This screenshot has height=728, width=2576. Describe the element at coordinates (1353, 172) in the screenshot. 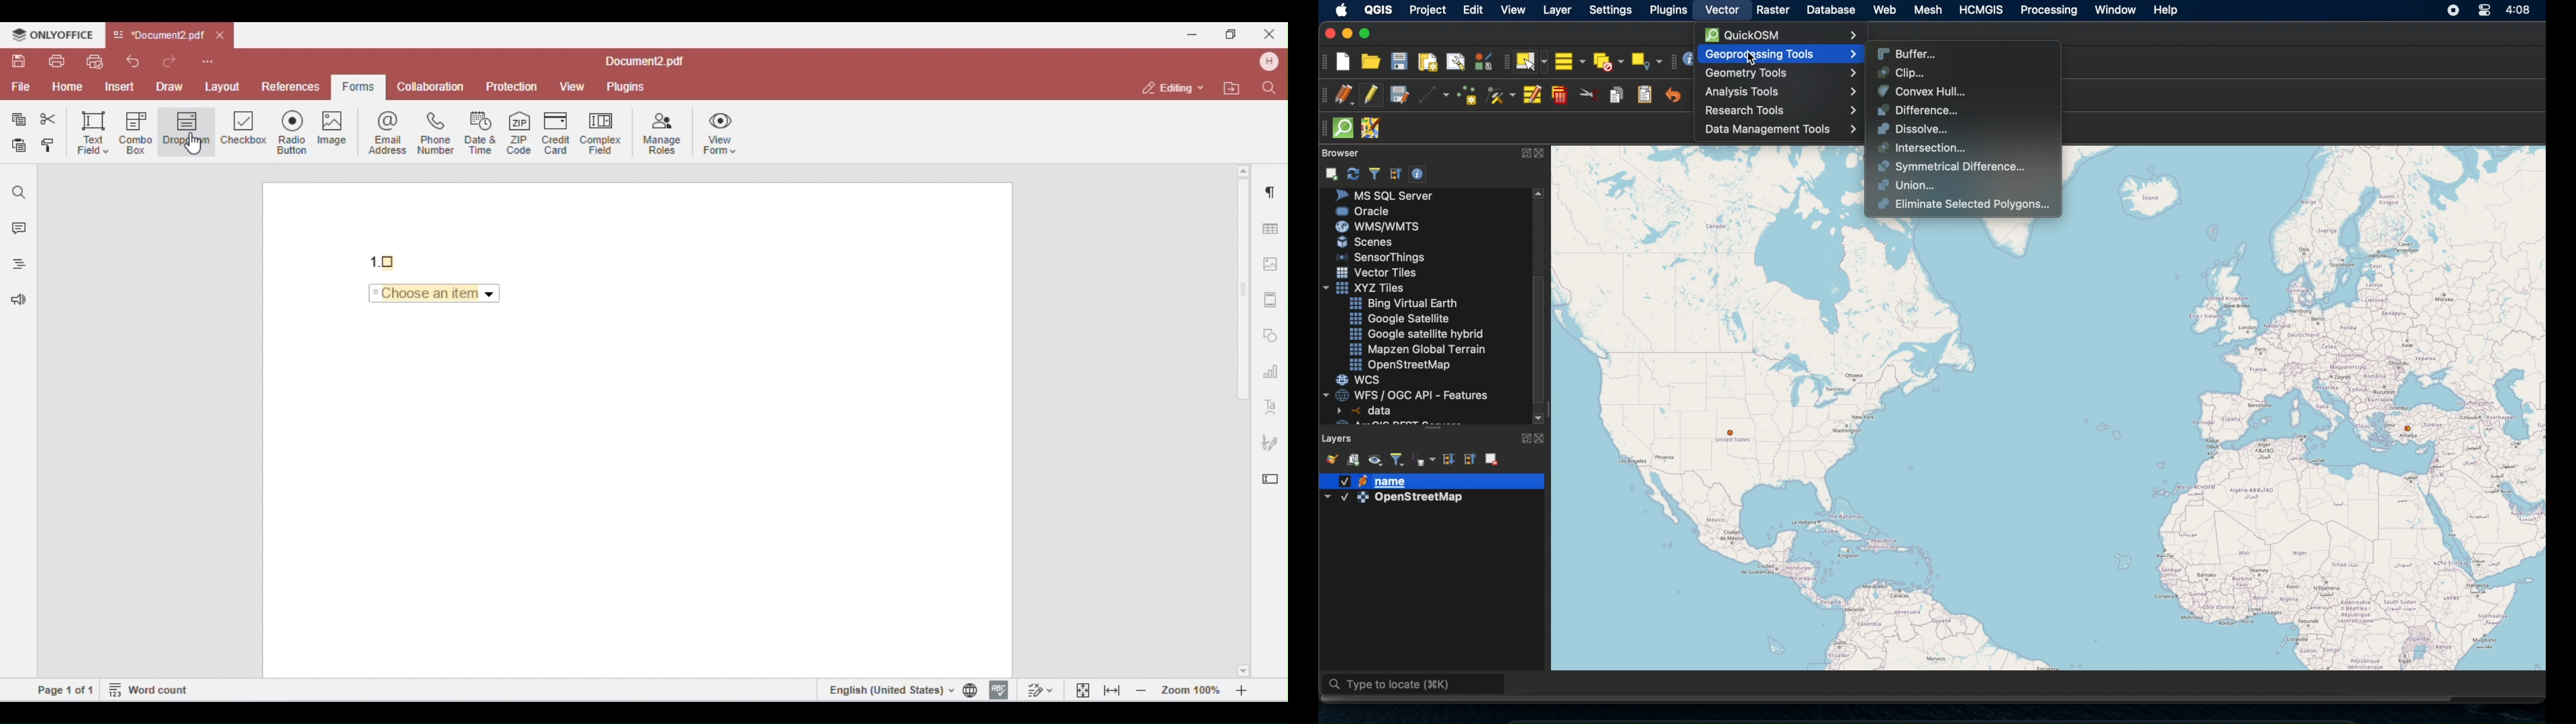

I see `refresh` at that location.